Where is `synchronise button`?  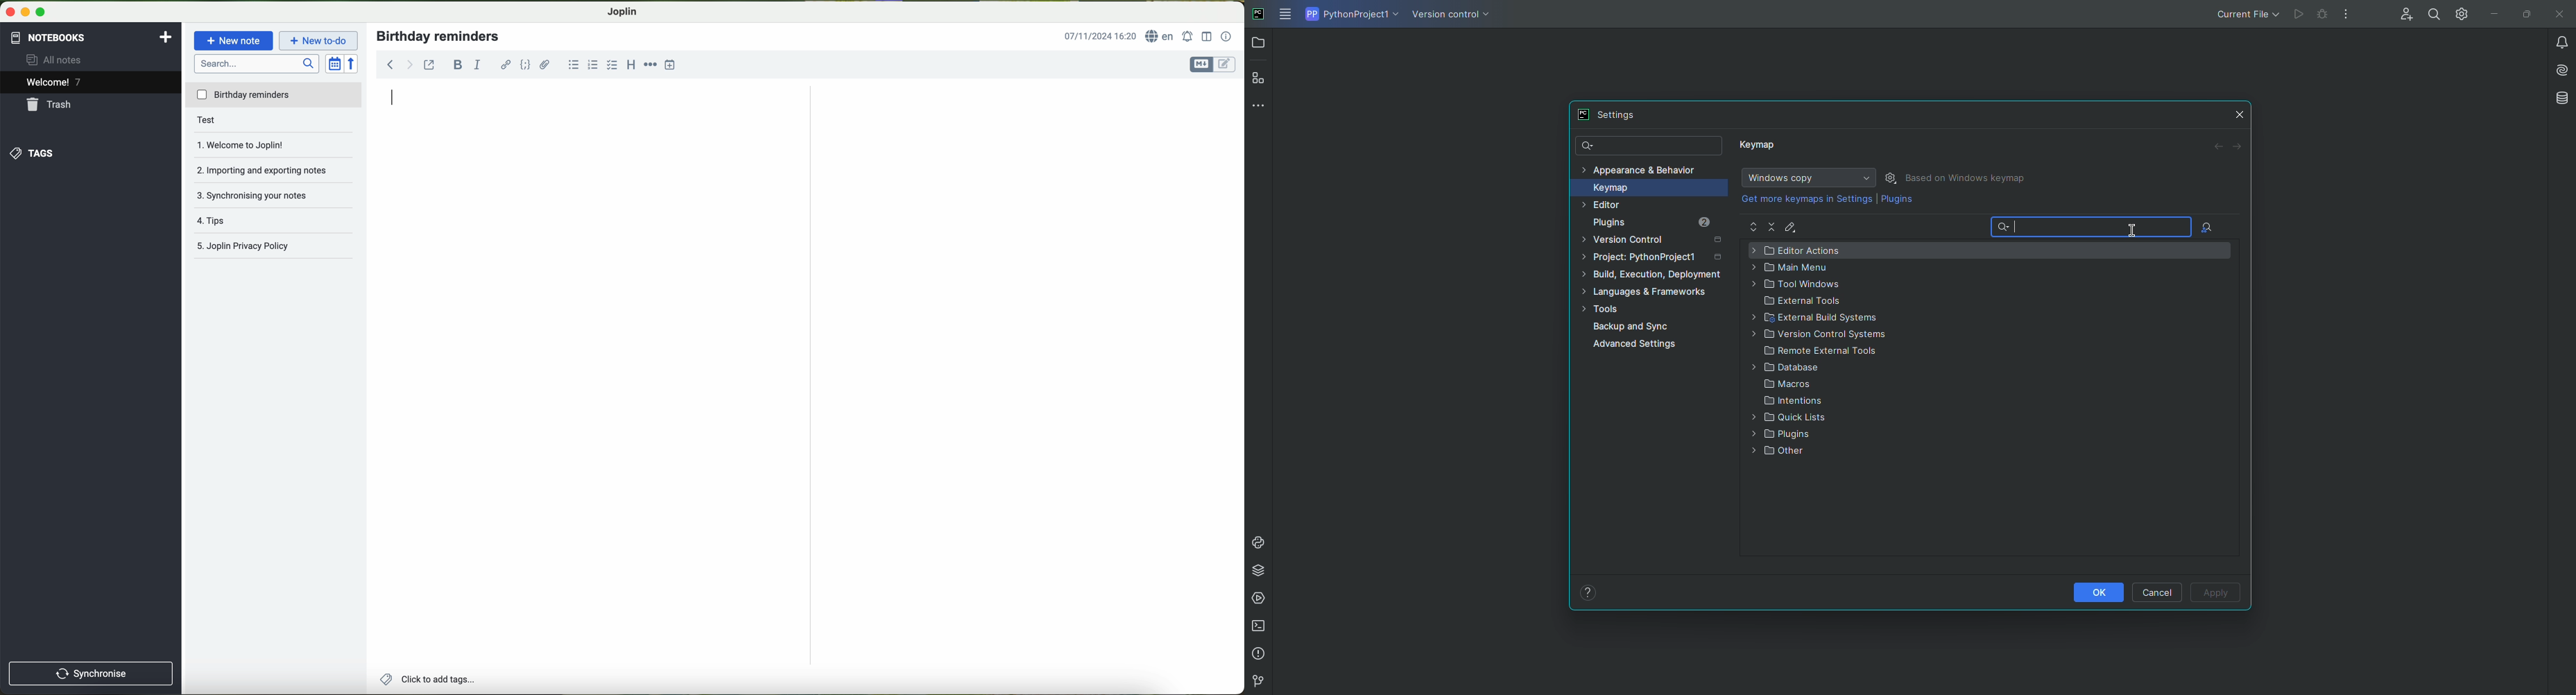 synchronise button is located at coordinates (89, 672).